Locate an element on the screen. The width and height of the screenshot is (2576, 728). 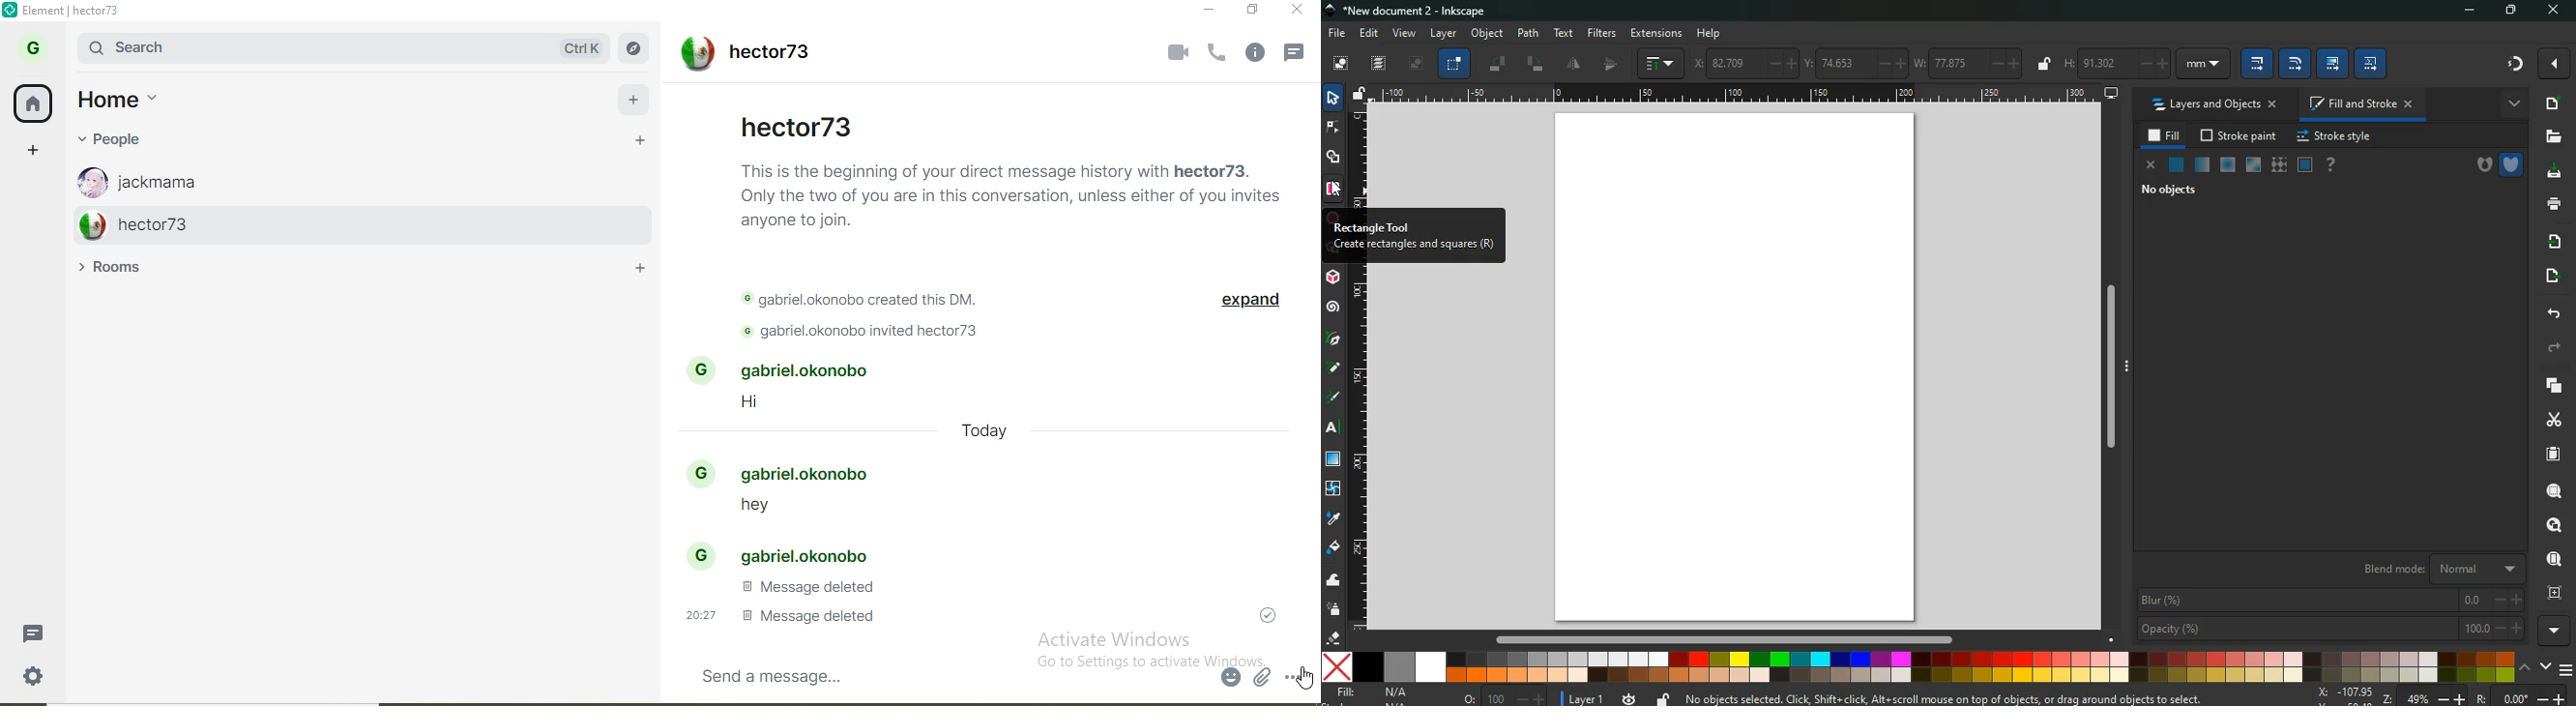
path is located at coordinates (1530, 31).